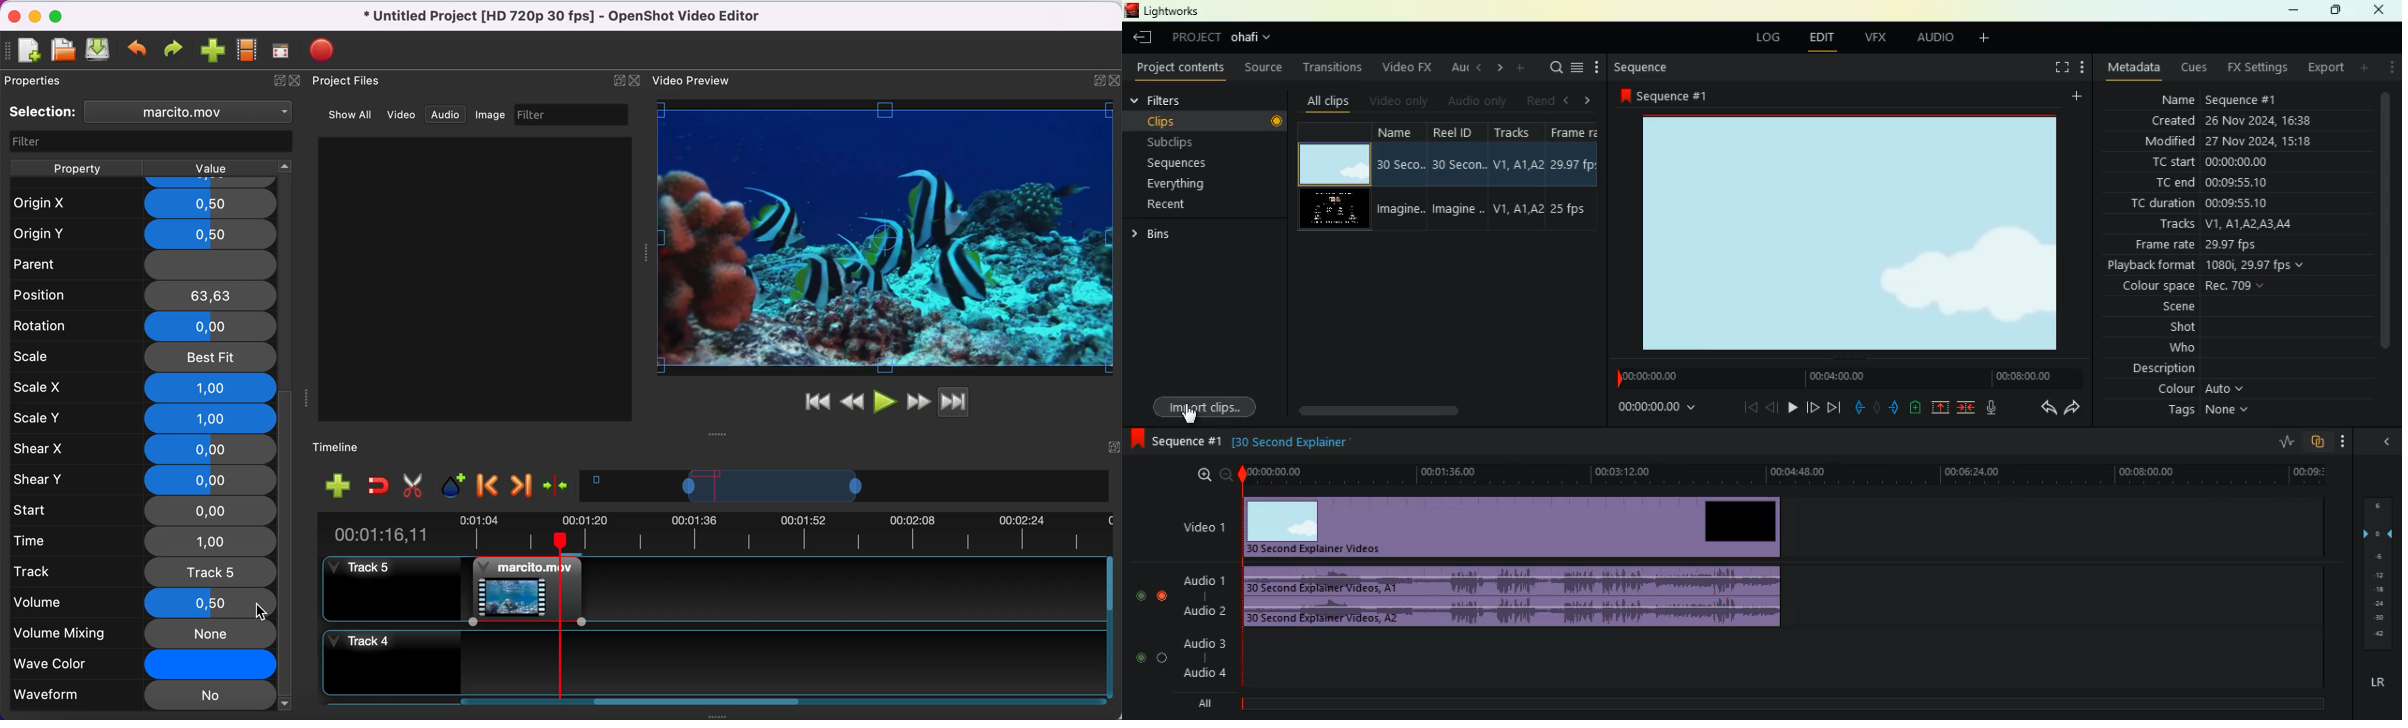 This screenshot has height=728, width=2408. Describe the element at coordinates (345, 447) in the screenshot. I see `timelime` at that location.